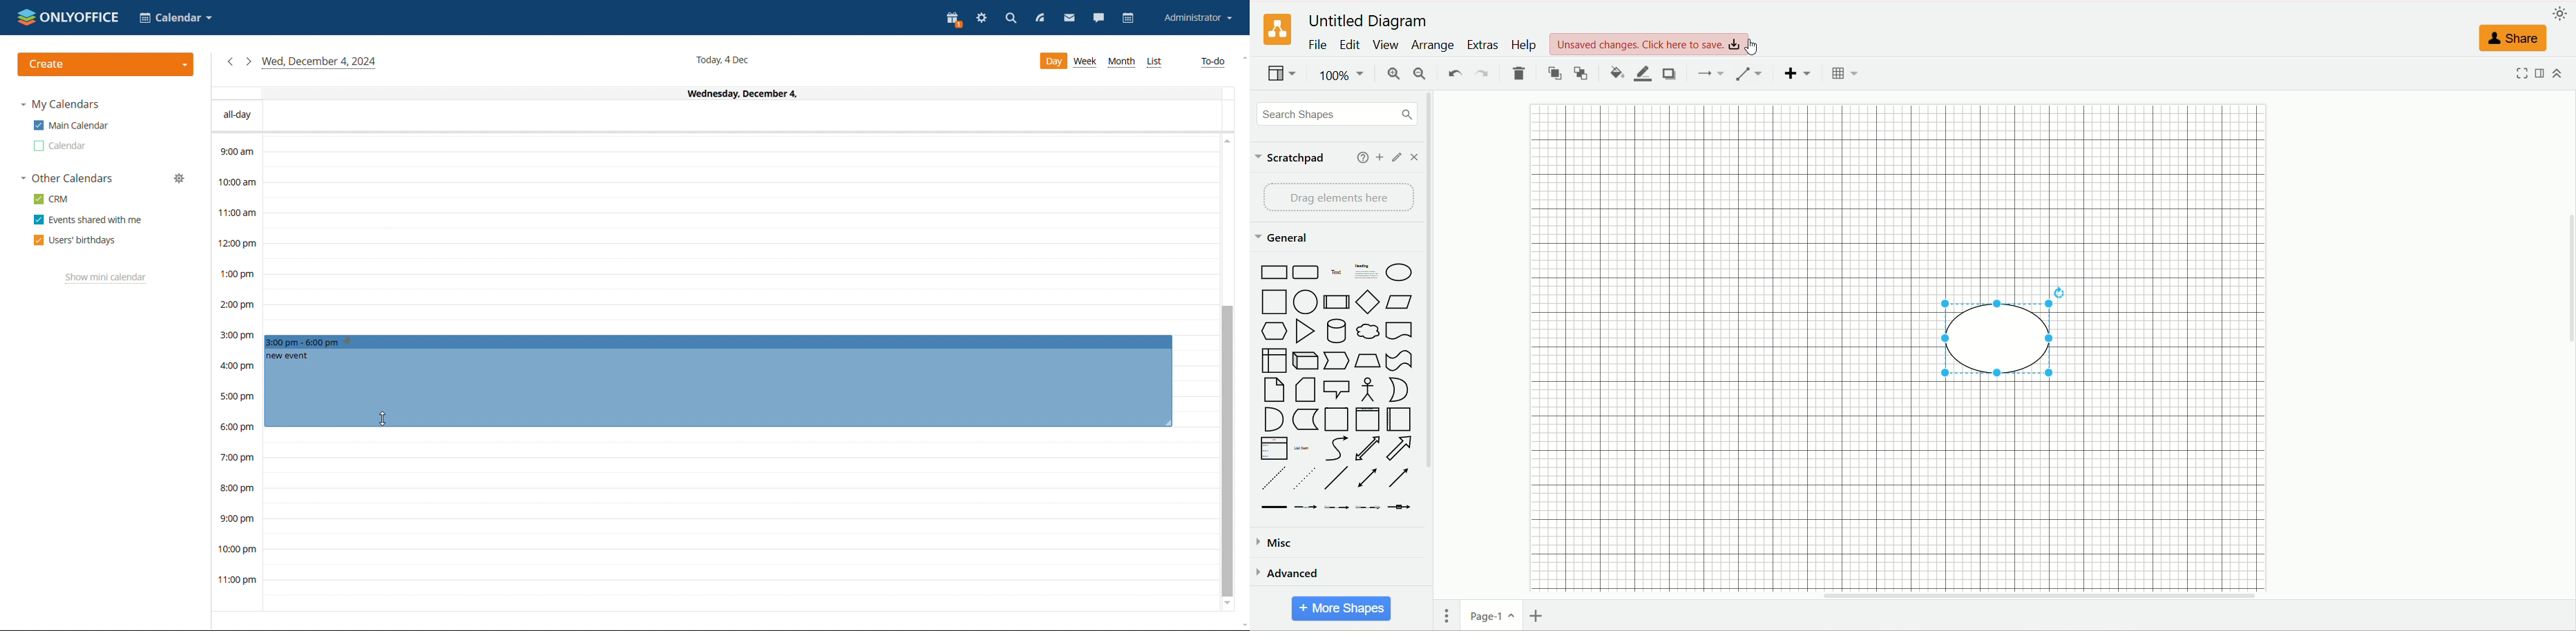 This screenshot has width=2576, height=644. What do you see at coordinates (1242, 59) in the screenshot?
I see `scroll up` at bounding box center [1242, 59].